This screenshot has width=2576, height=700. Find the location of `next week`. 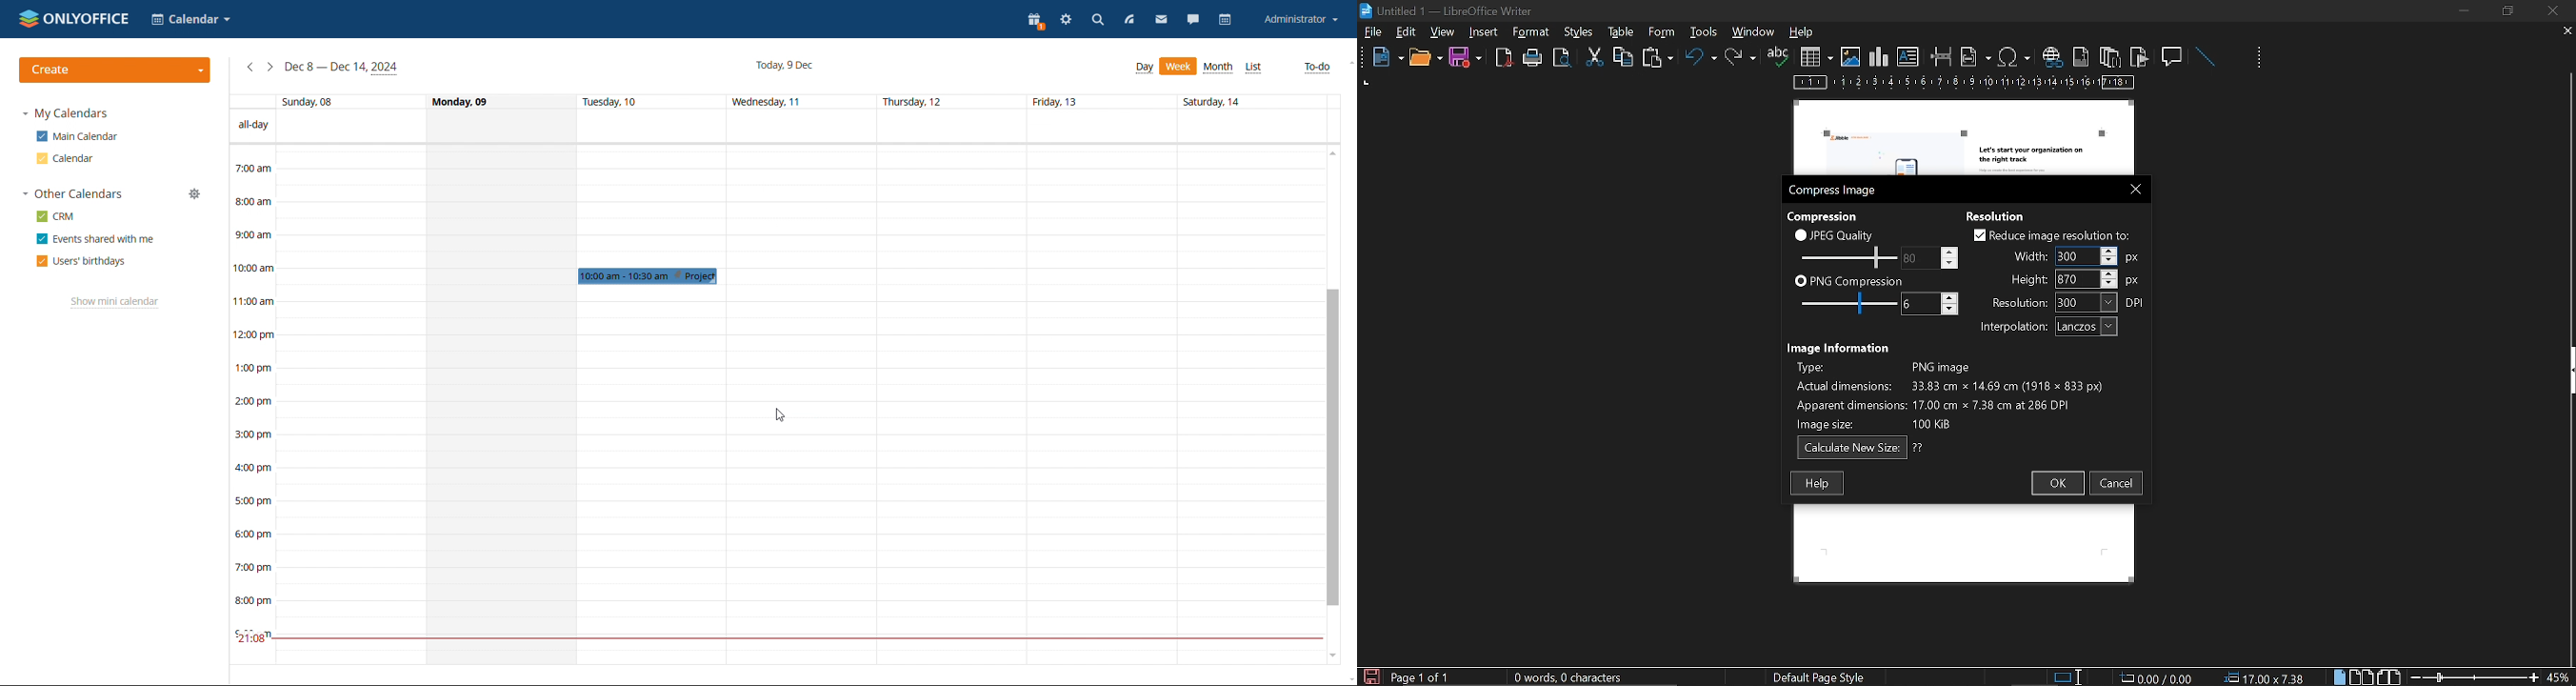

next week is located at coordinates (270, 67).